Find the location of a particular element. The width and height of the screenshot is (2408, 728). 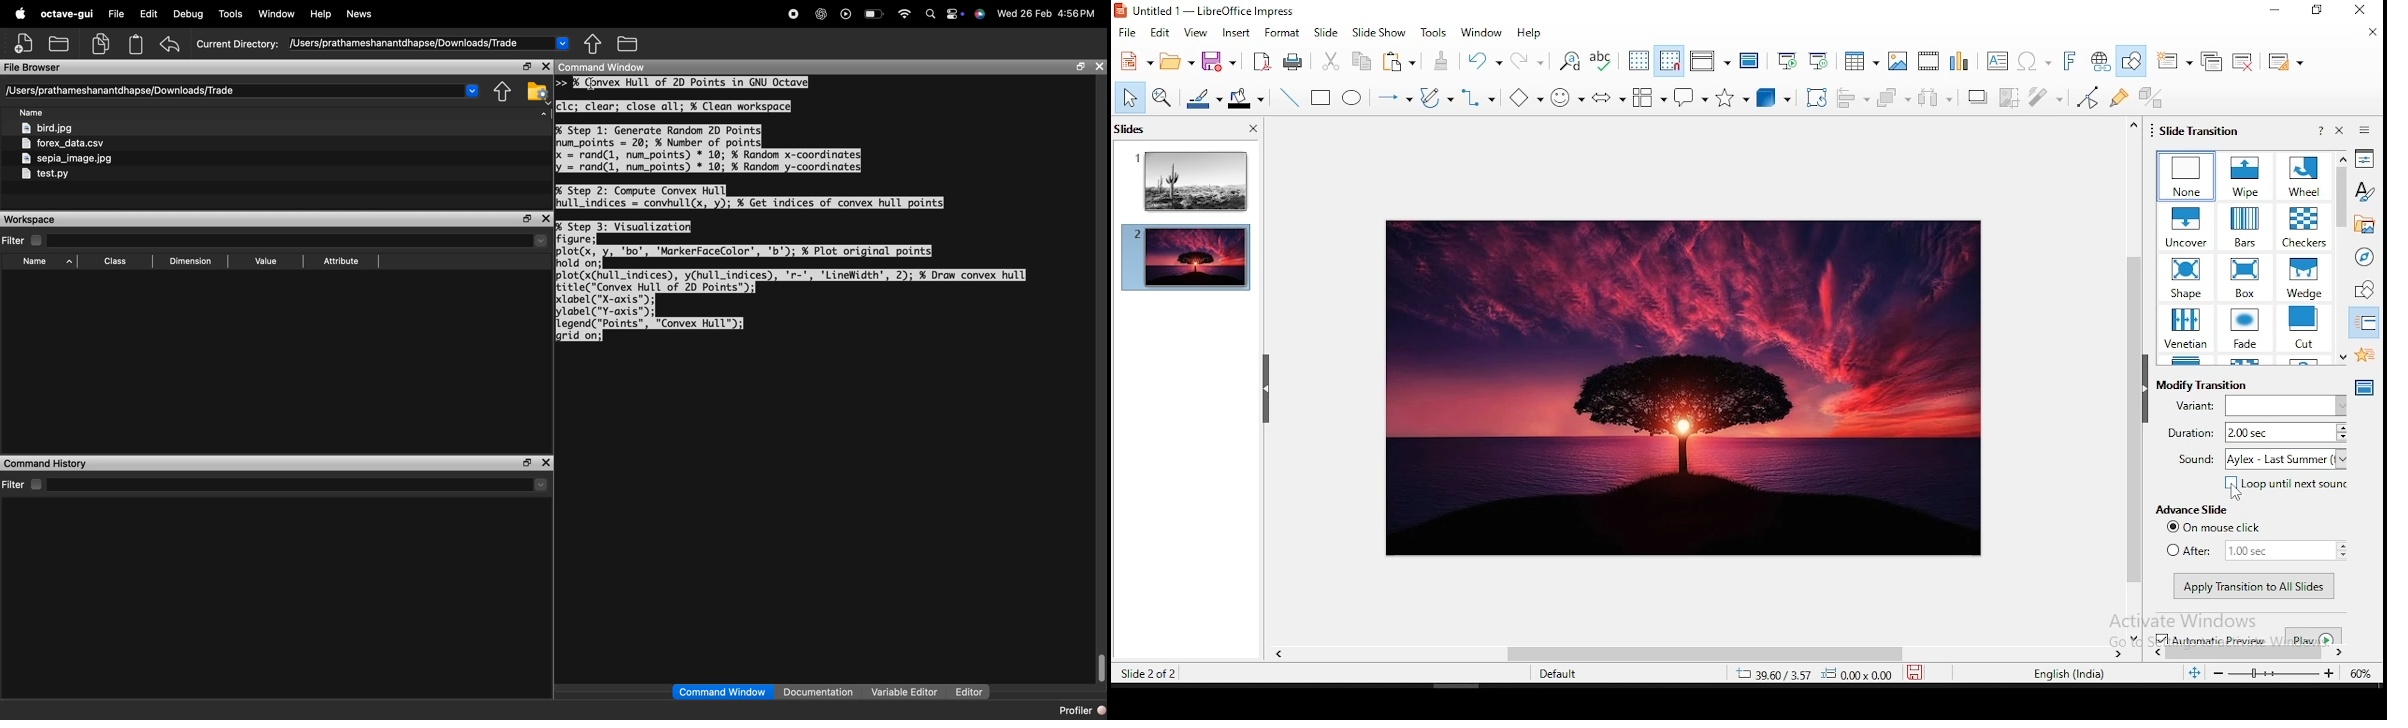

select tool is located at coordinates (1131, 99).